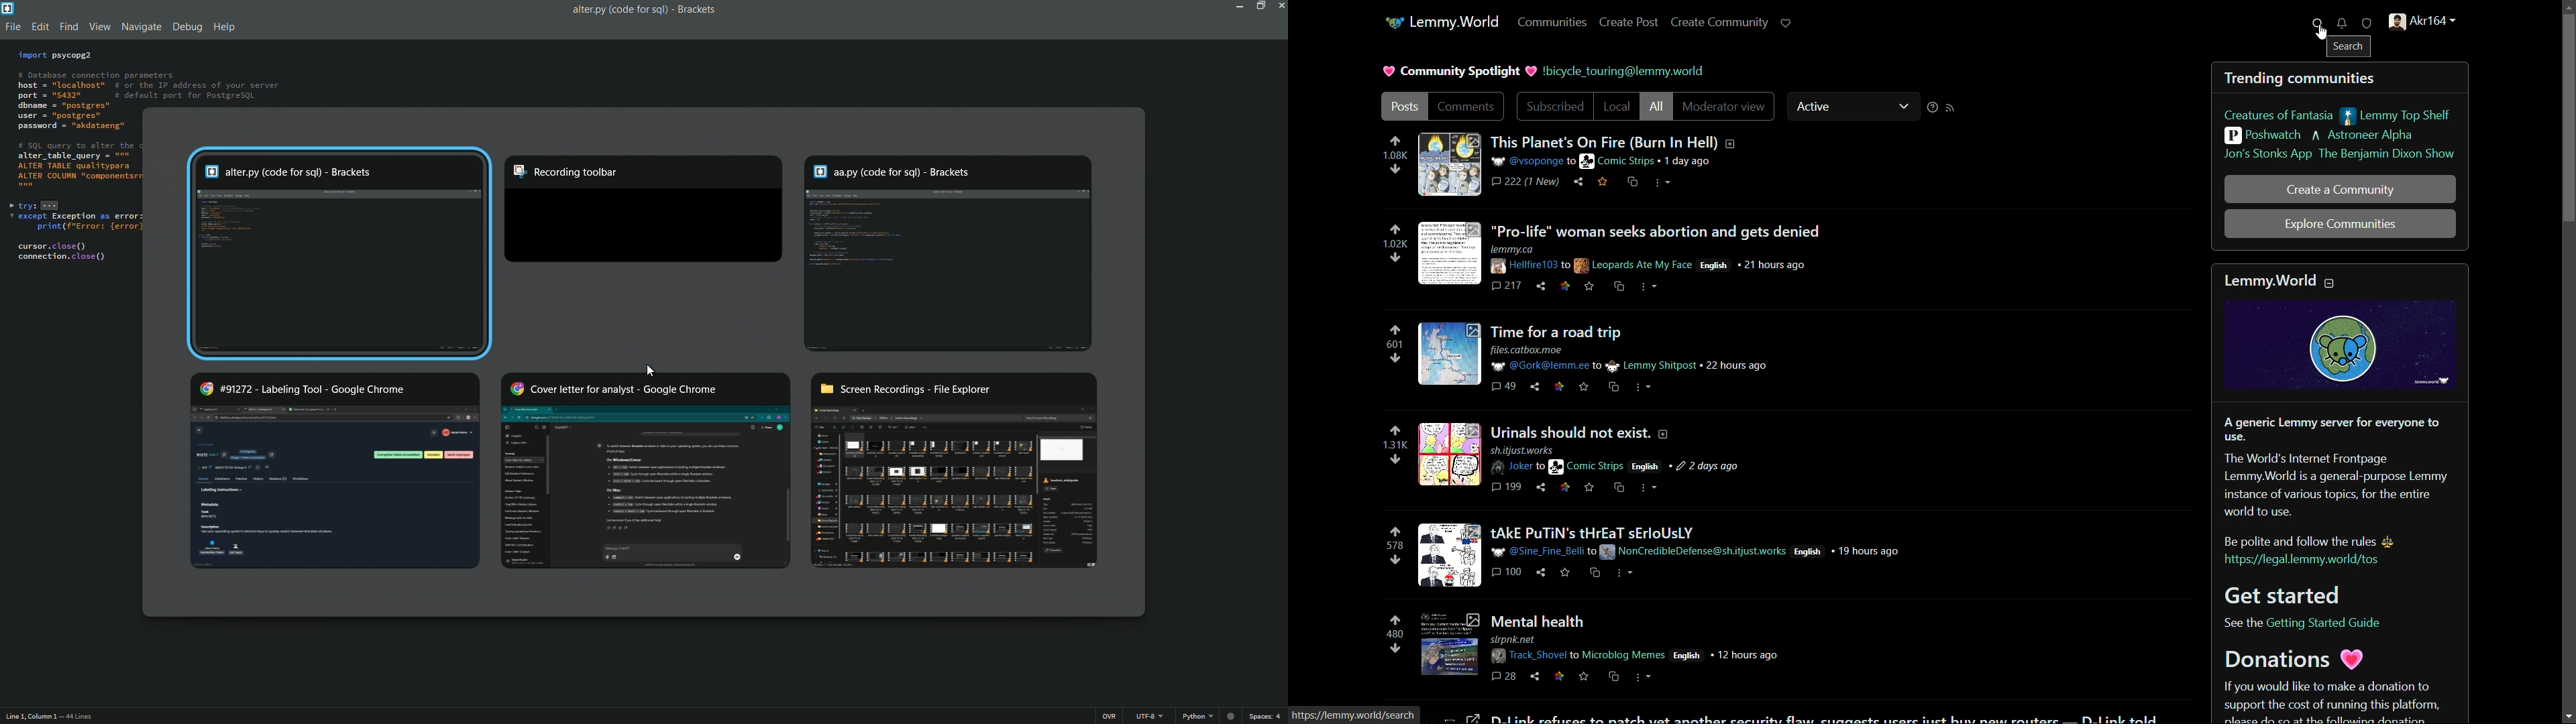 The width and height of the screenshot is (2576, 728). What do you see at coordinates (1659, 557) in the screenshot?
I see `post-5` at bounding box center [1659, 557].